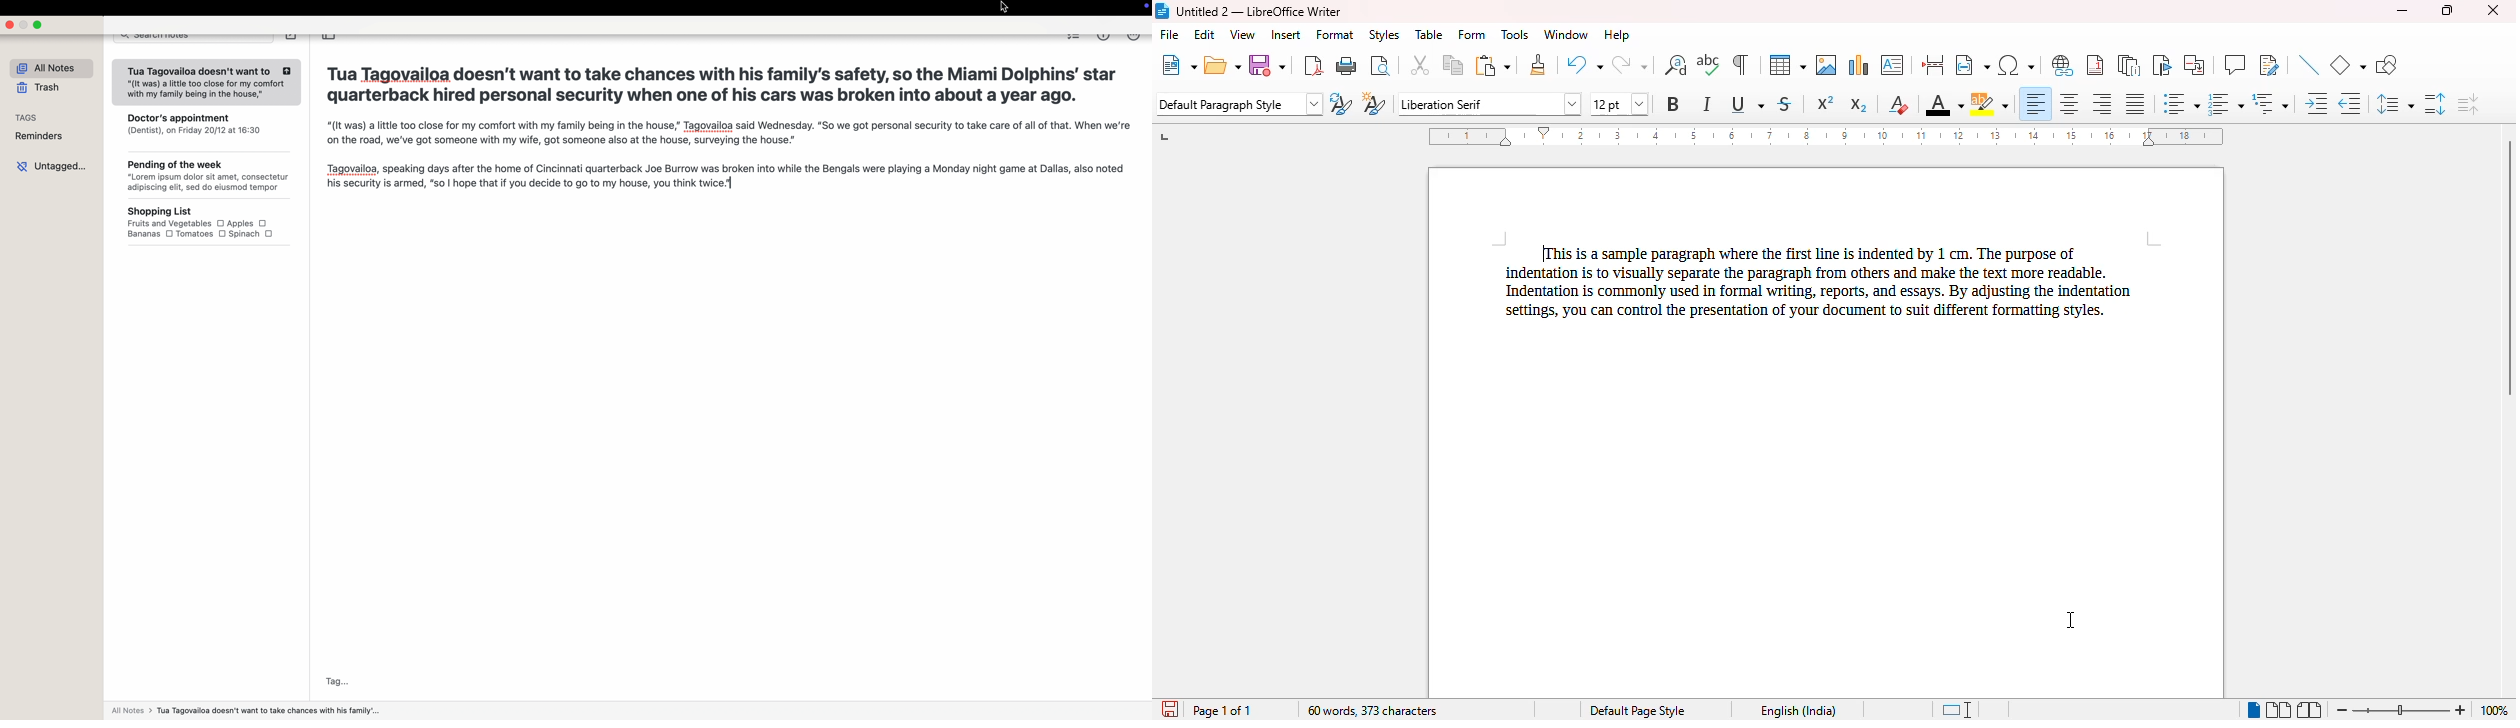 This screenshot has height=728, width=2520. What do you see at coordinates (2226, 103) in the screenshot?
I see `toggle ordered list` at bounding box center [2226, 103].